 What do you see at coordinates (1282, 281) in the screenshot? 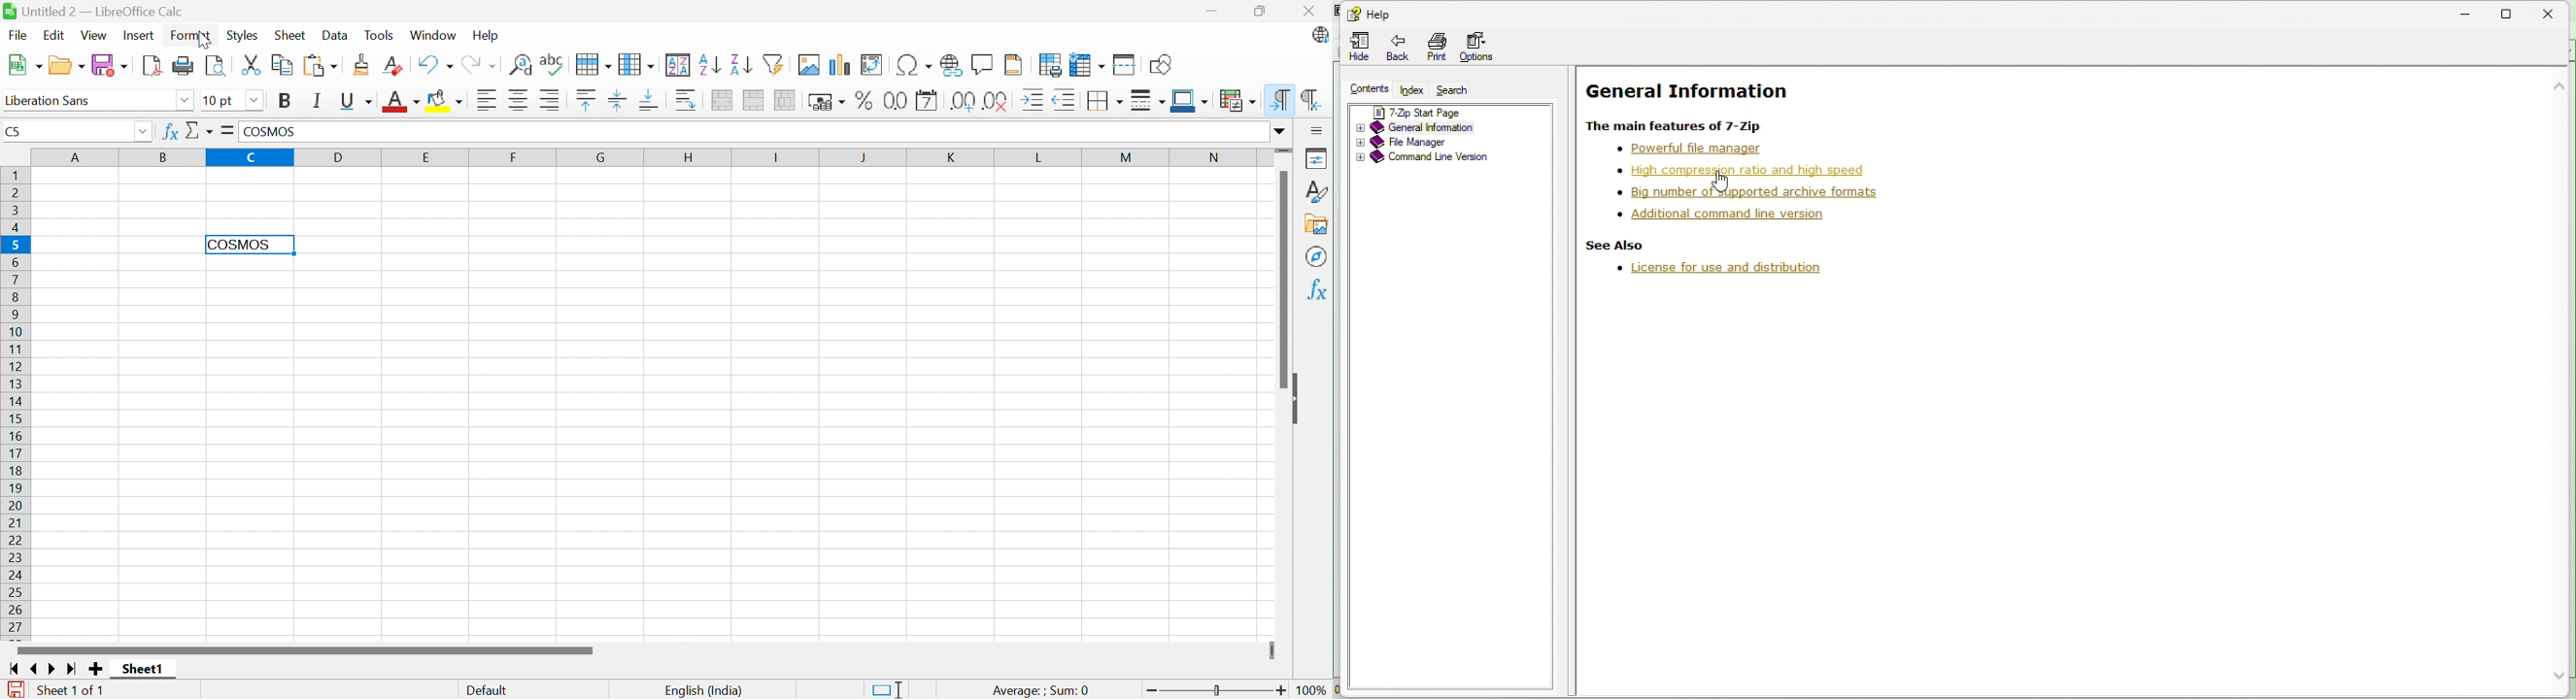
I see `Scroll Bar` at bounding box center [1282, 281].